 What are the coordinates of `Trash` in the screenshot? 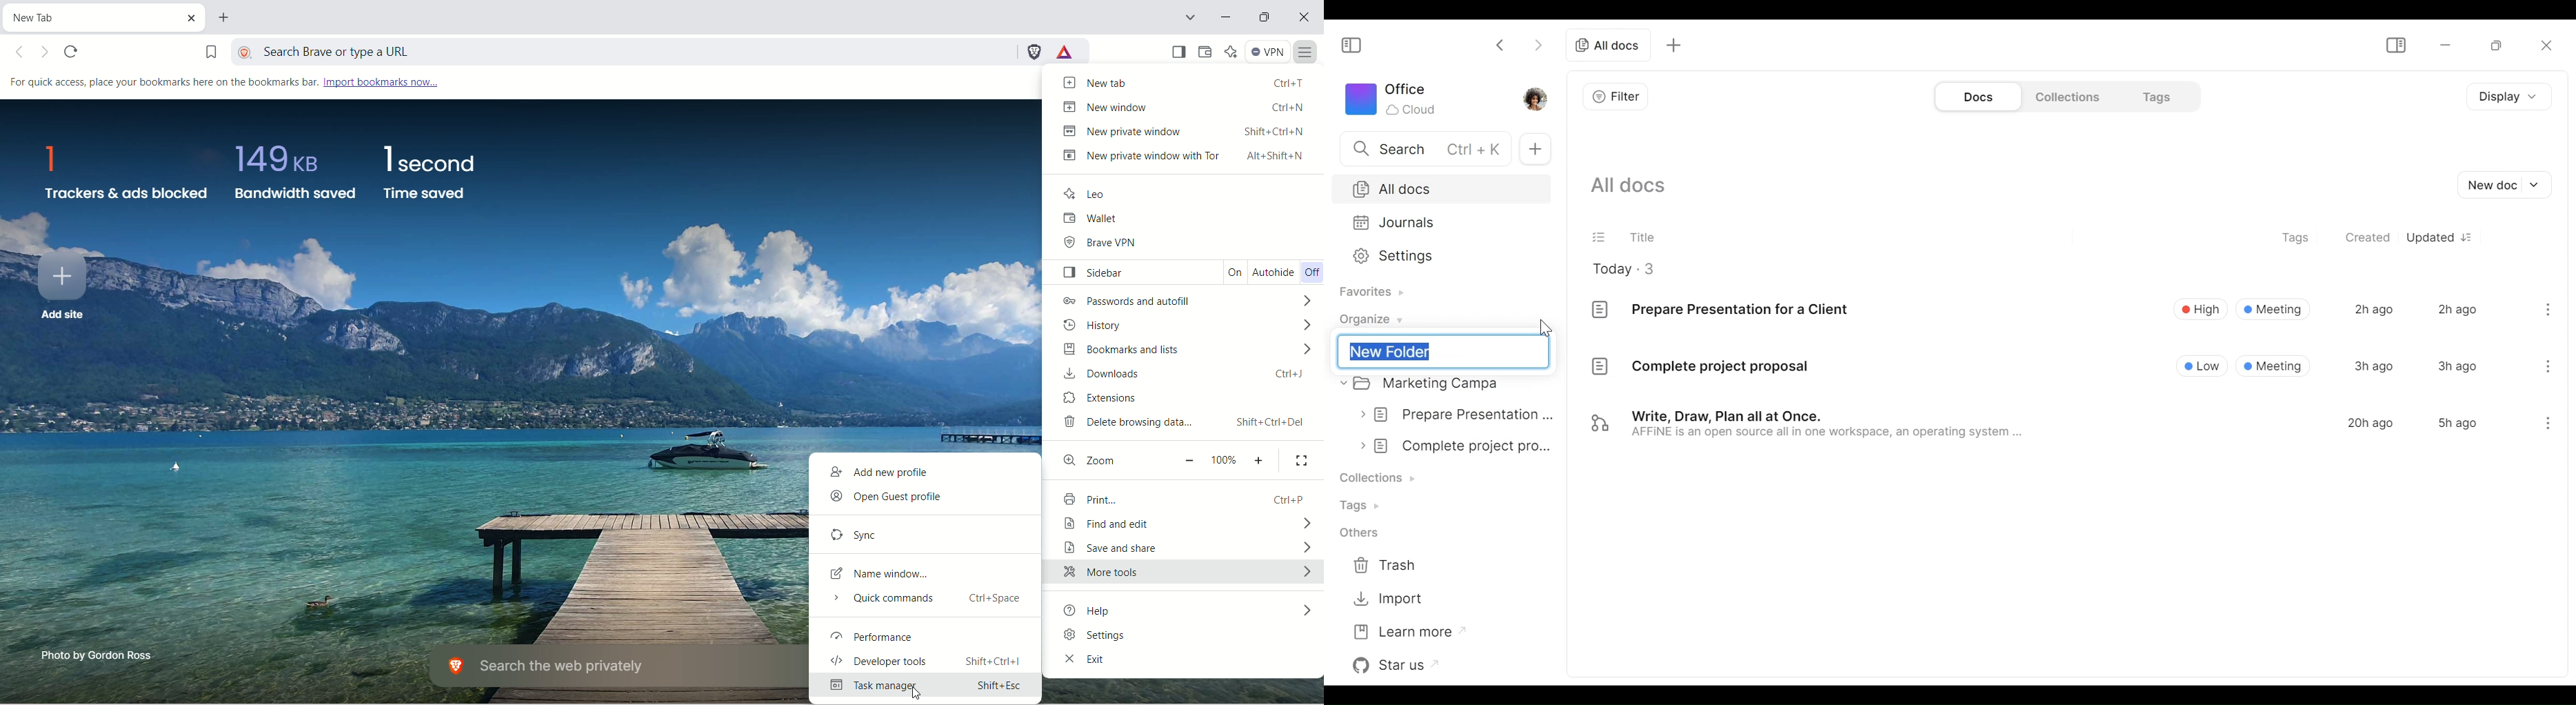 It's located at (1395, 563).